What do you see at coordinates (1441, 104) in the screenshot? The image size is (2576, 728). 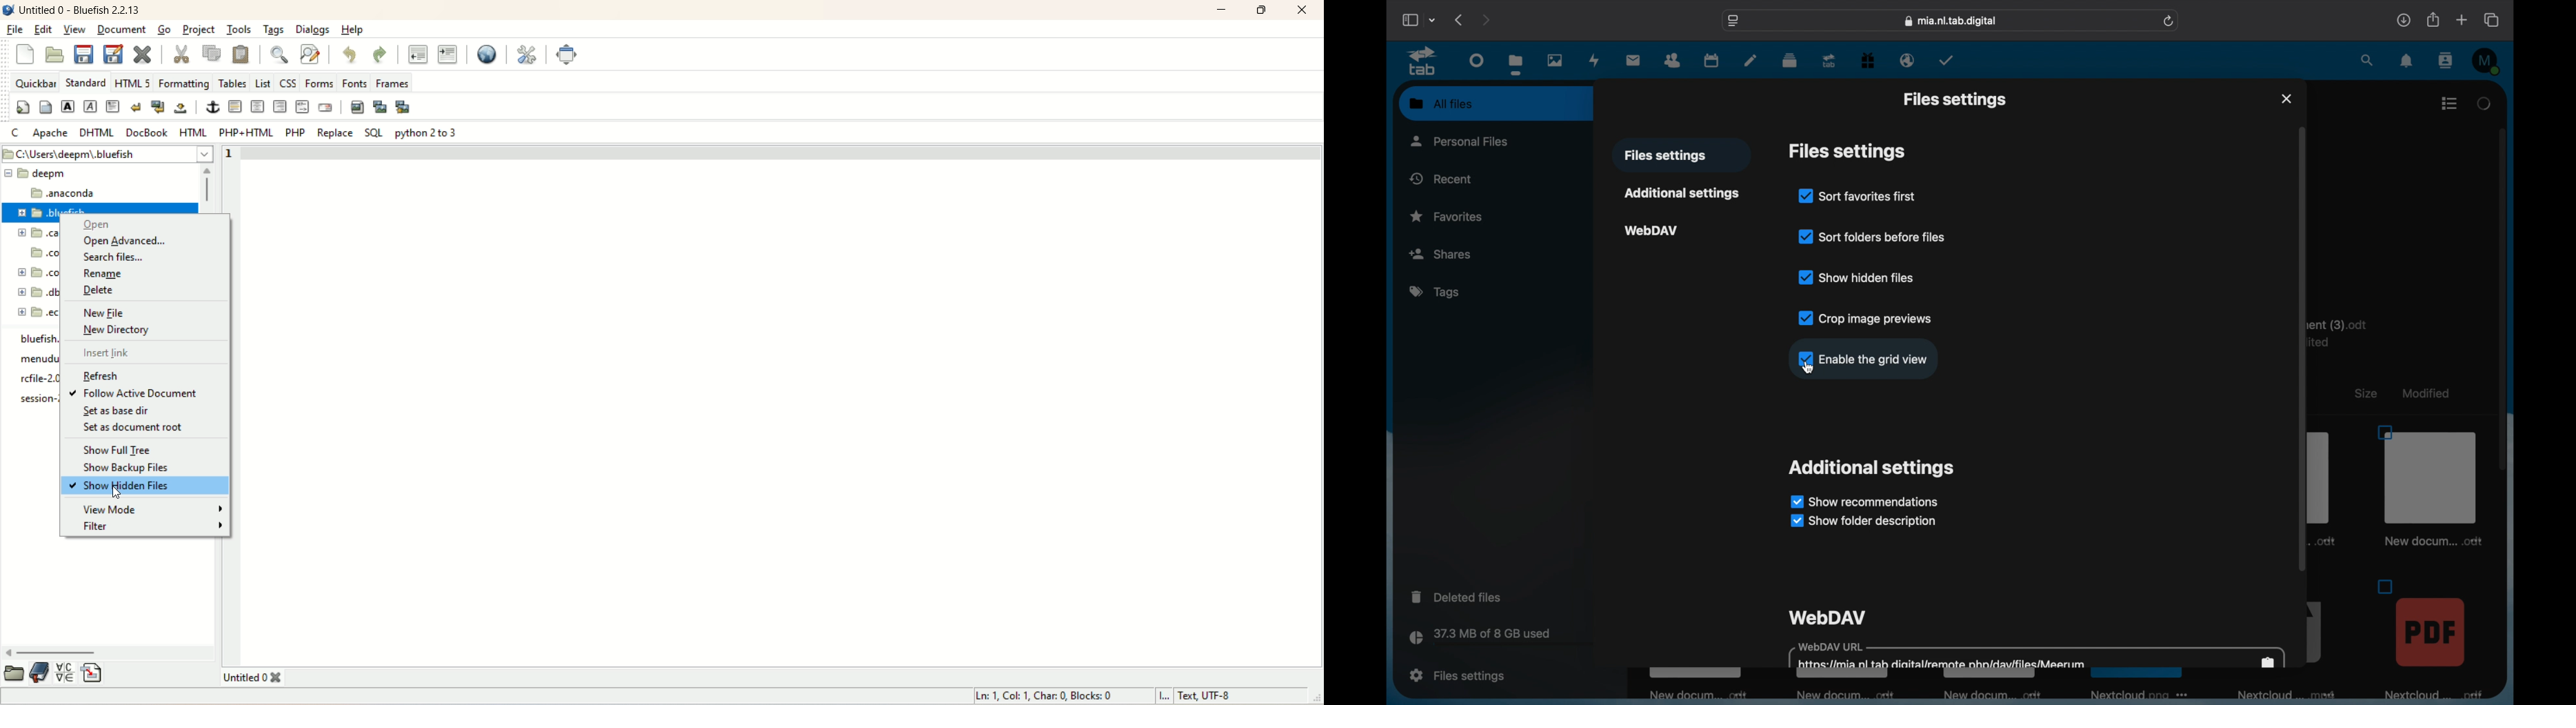 I see `all fiels` at bounding box center [1441, 104].